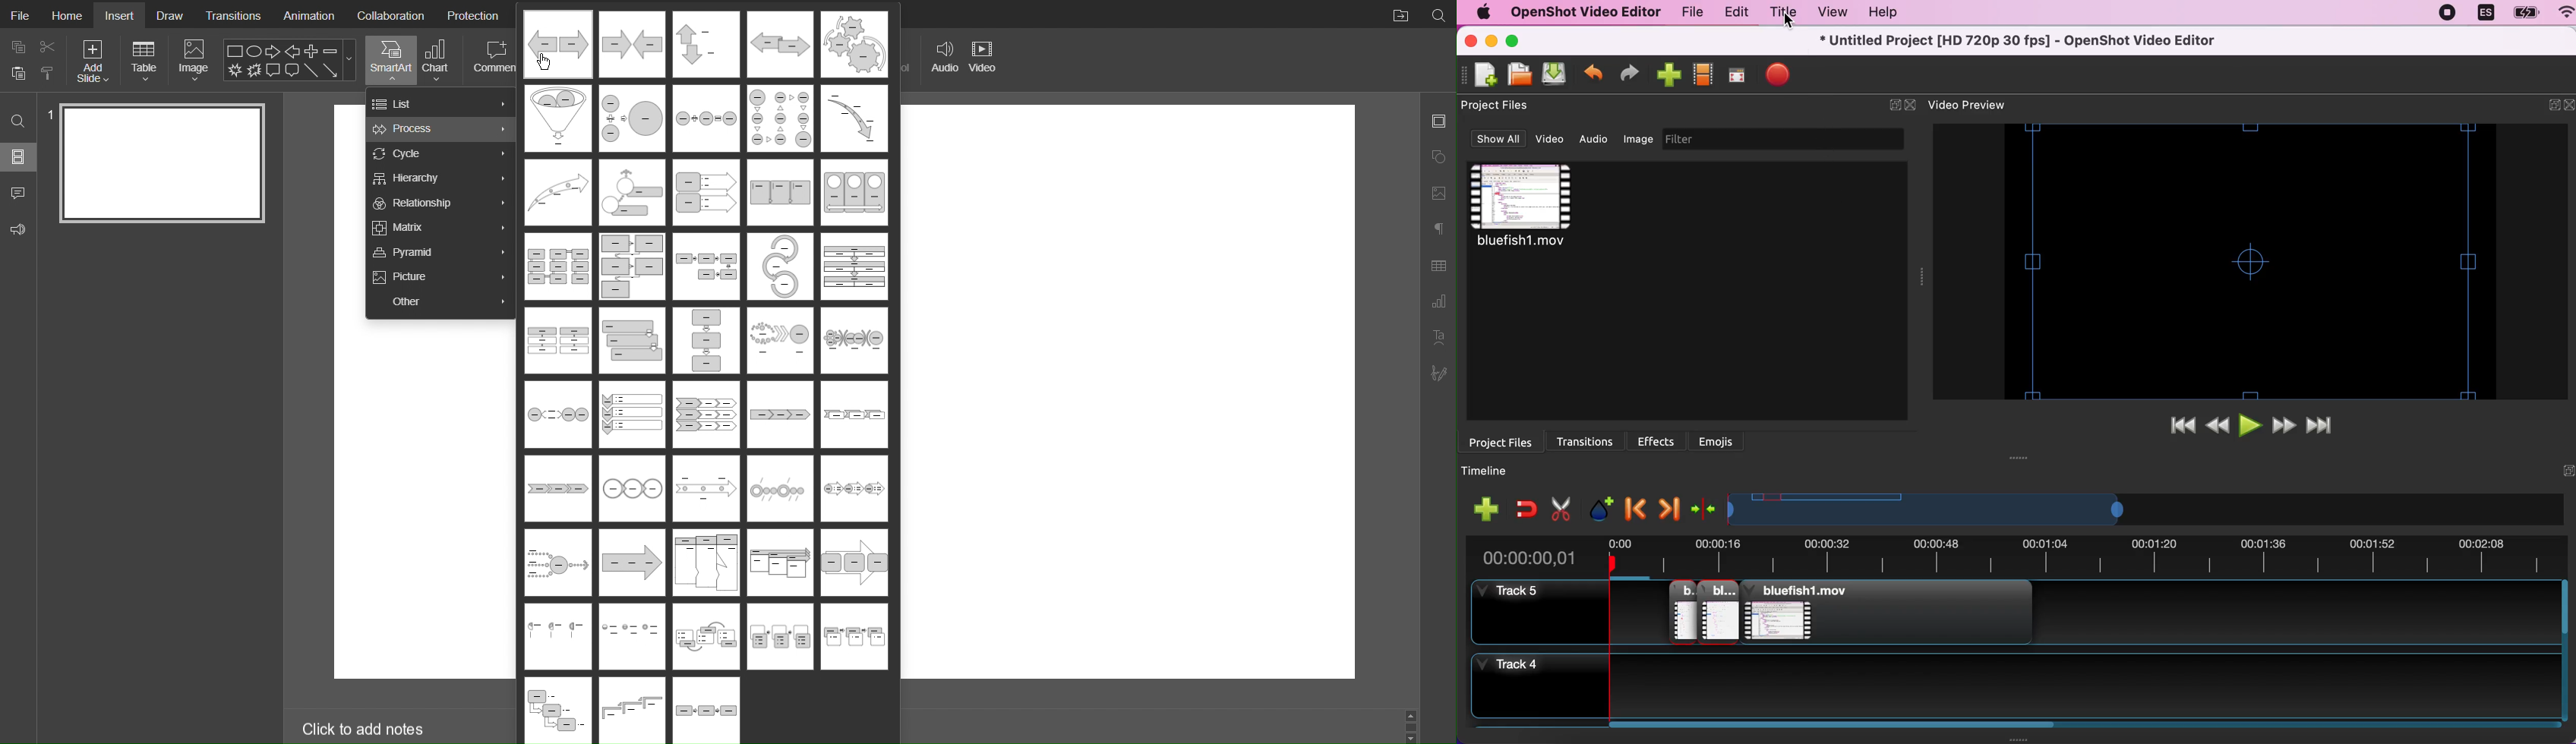 Image resolution: width=2576 pixels, height=756 pixels. Describe the element at coordinates (781, 45) in the screenshot. I see `Process Template 4` at that location.